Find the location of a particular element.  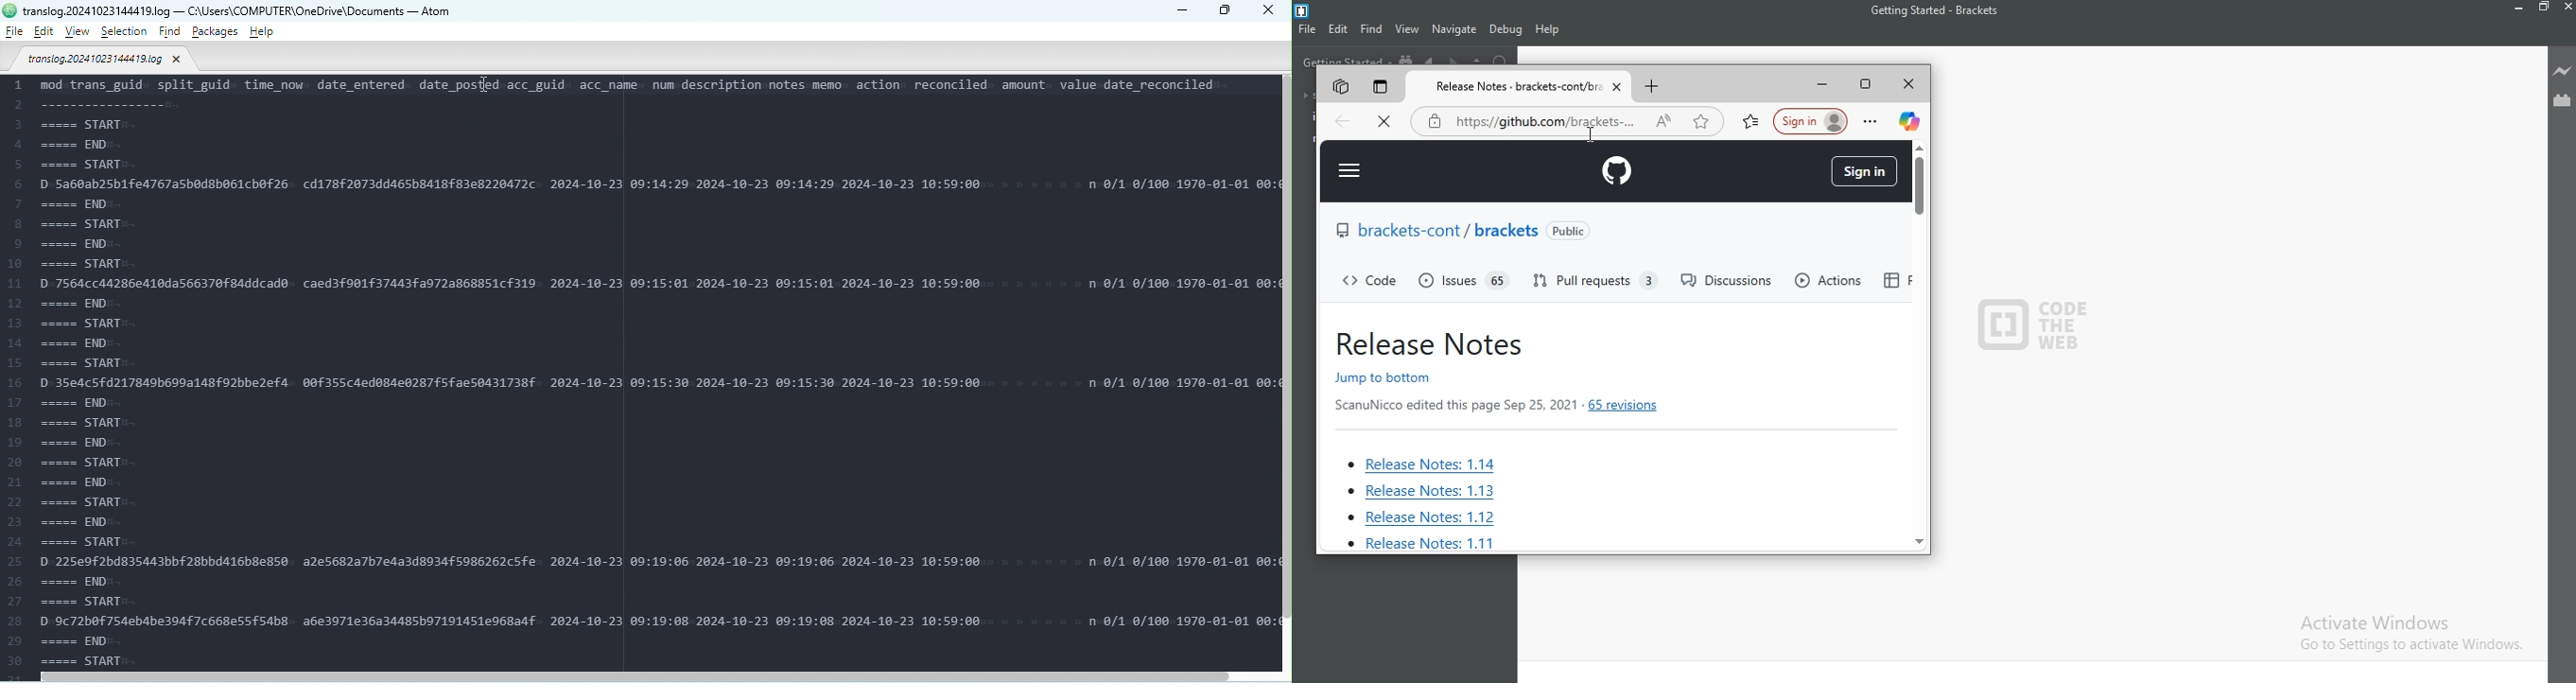

scroll bar is located at coordinates (1917, 345).